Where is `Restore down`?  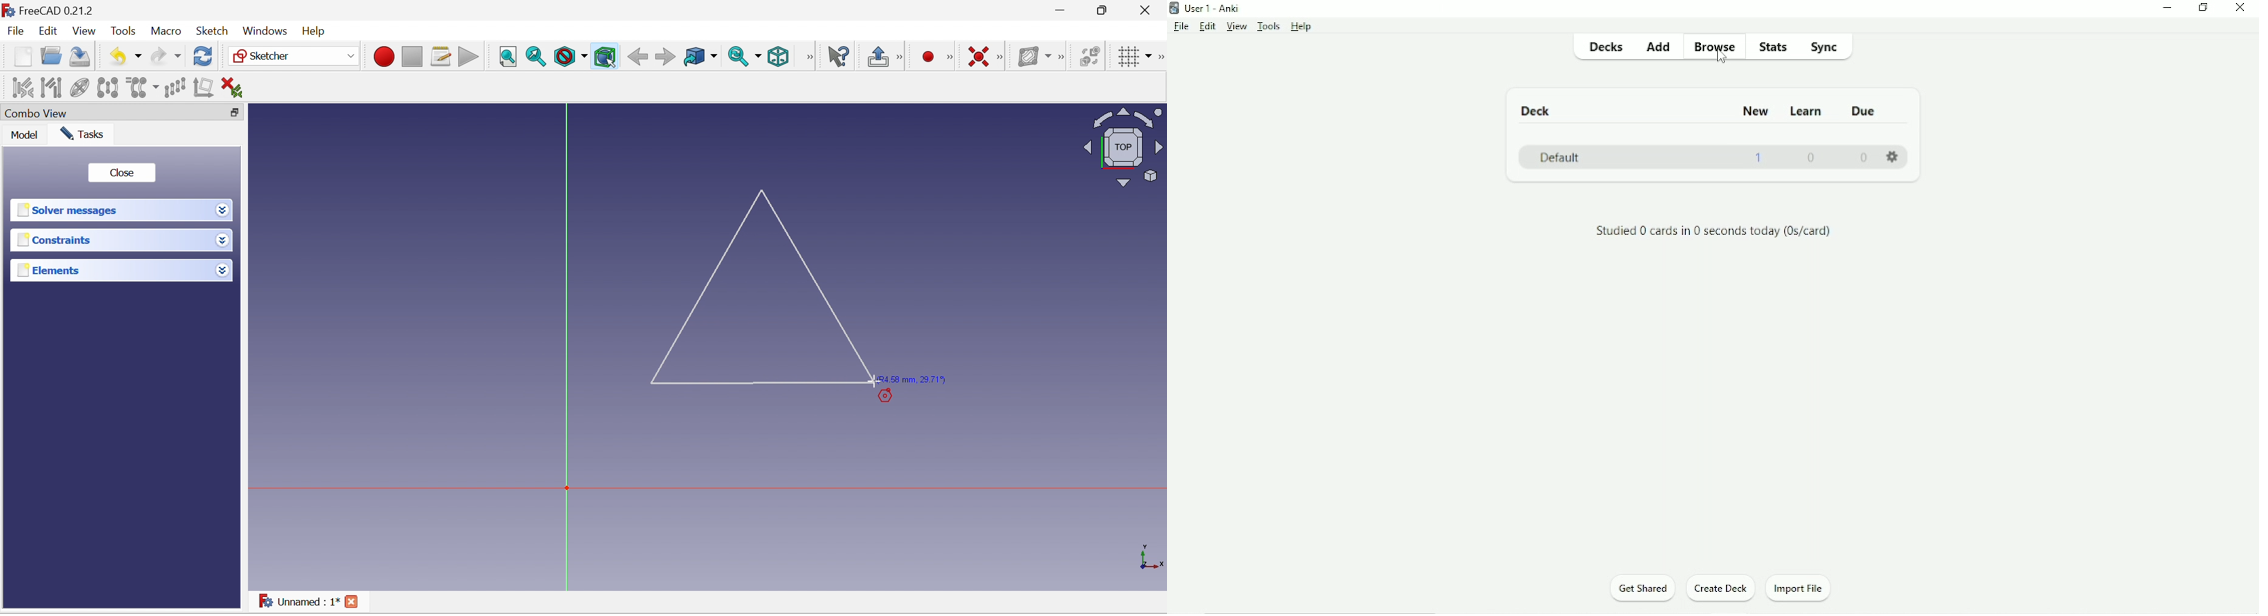
Restore down is located at coordinates (2204, 7).